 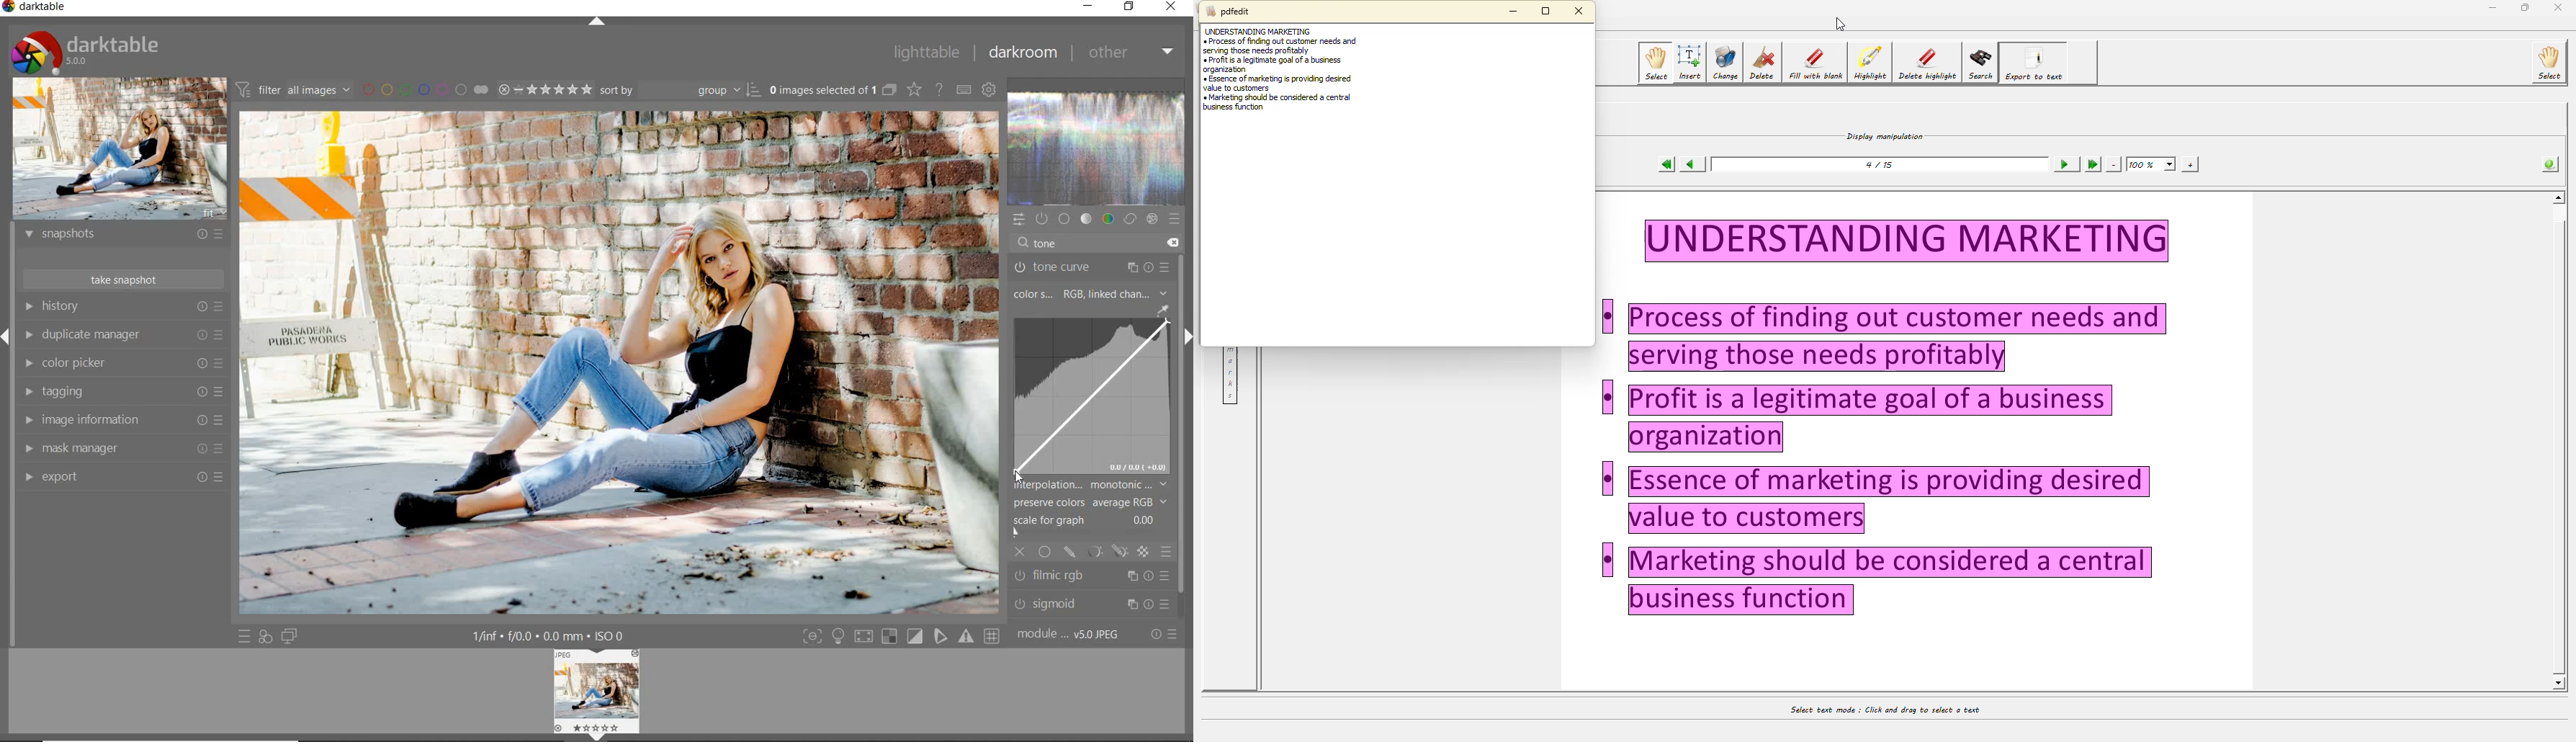 What do you see at coordinates (1090, 603) in the screenshot?
I see `sigmoid` at bounding box center [1090, 603].